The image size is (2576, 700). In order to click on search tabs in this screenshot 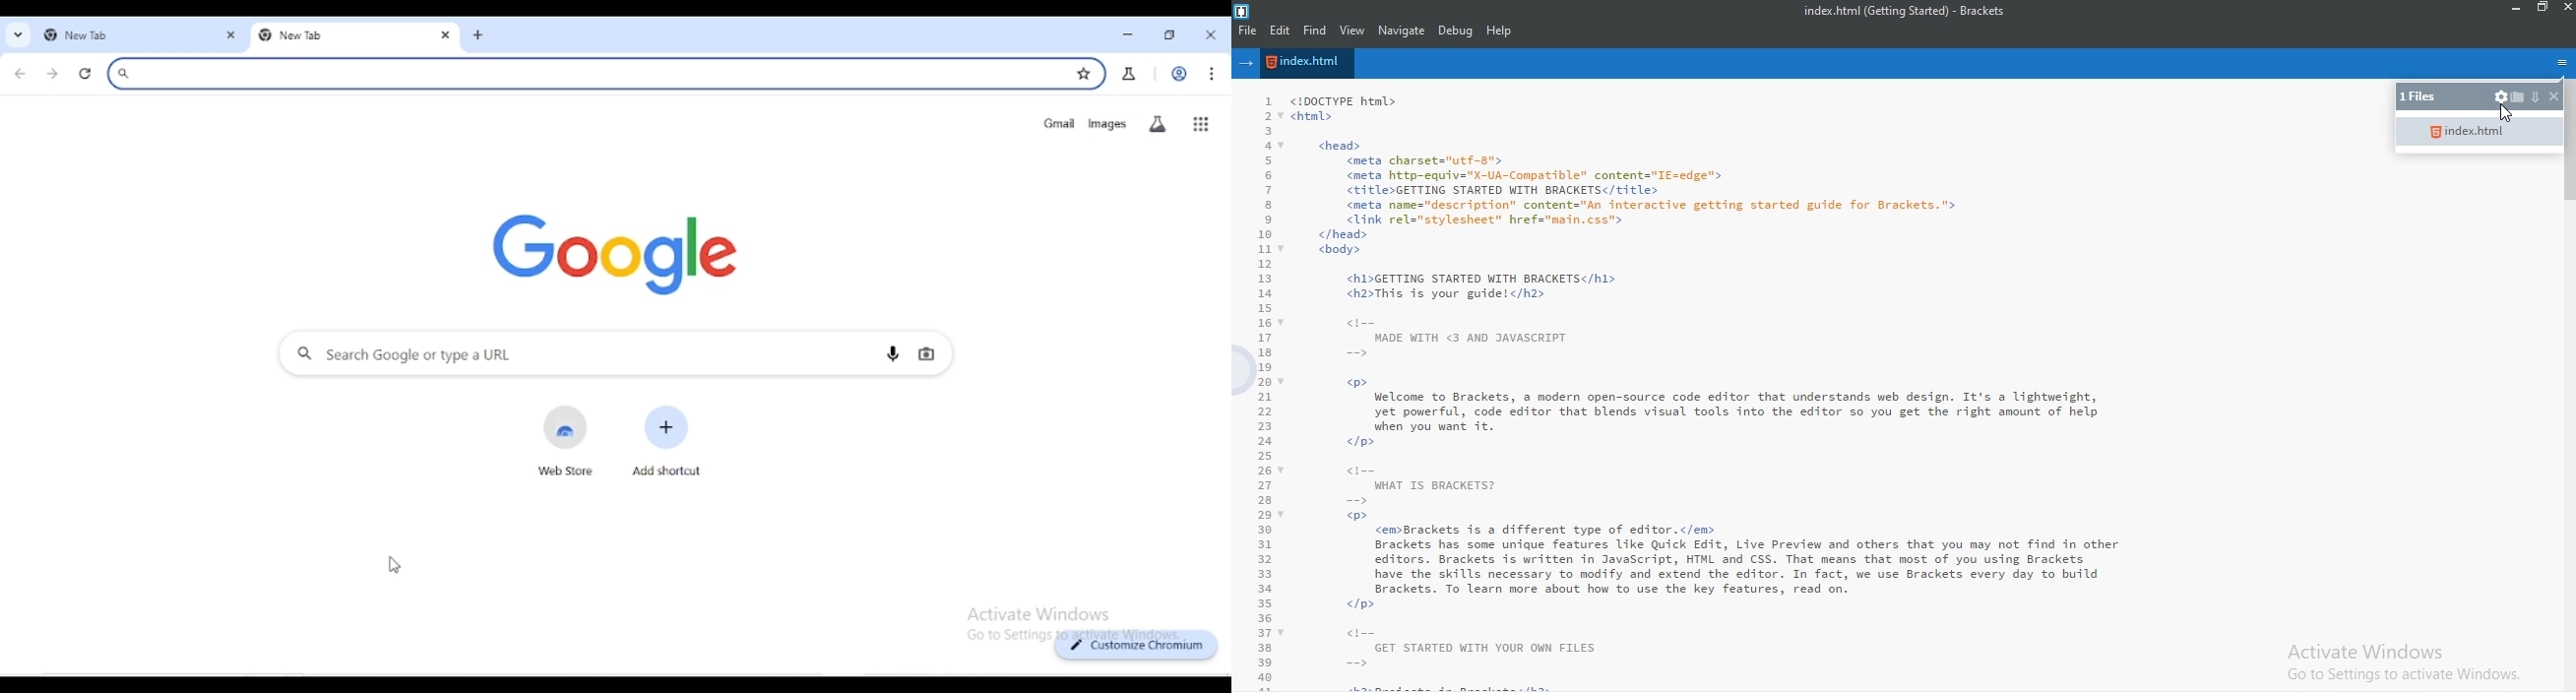, I will do `click(19, 36)`.